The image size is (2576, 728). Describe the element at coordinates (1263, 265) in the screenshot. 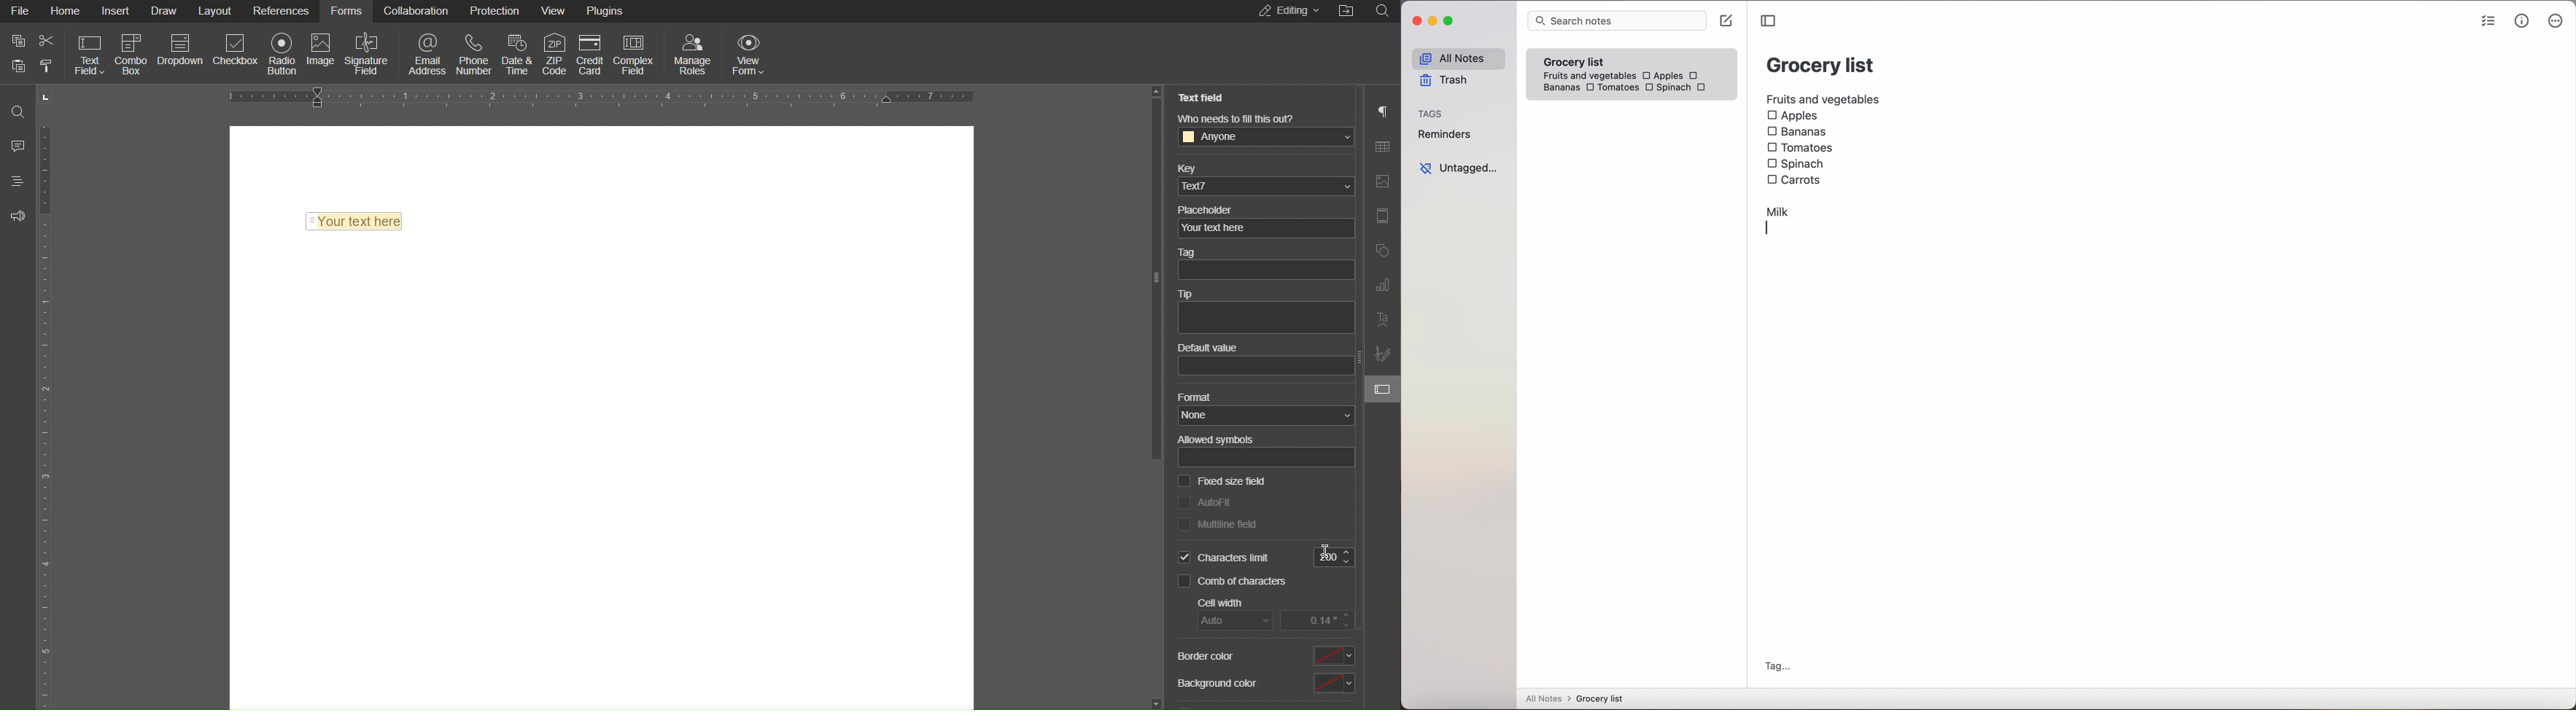

I see `Tag` at that location.